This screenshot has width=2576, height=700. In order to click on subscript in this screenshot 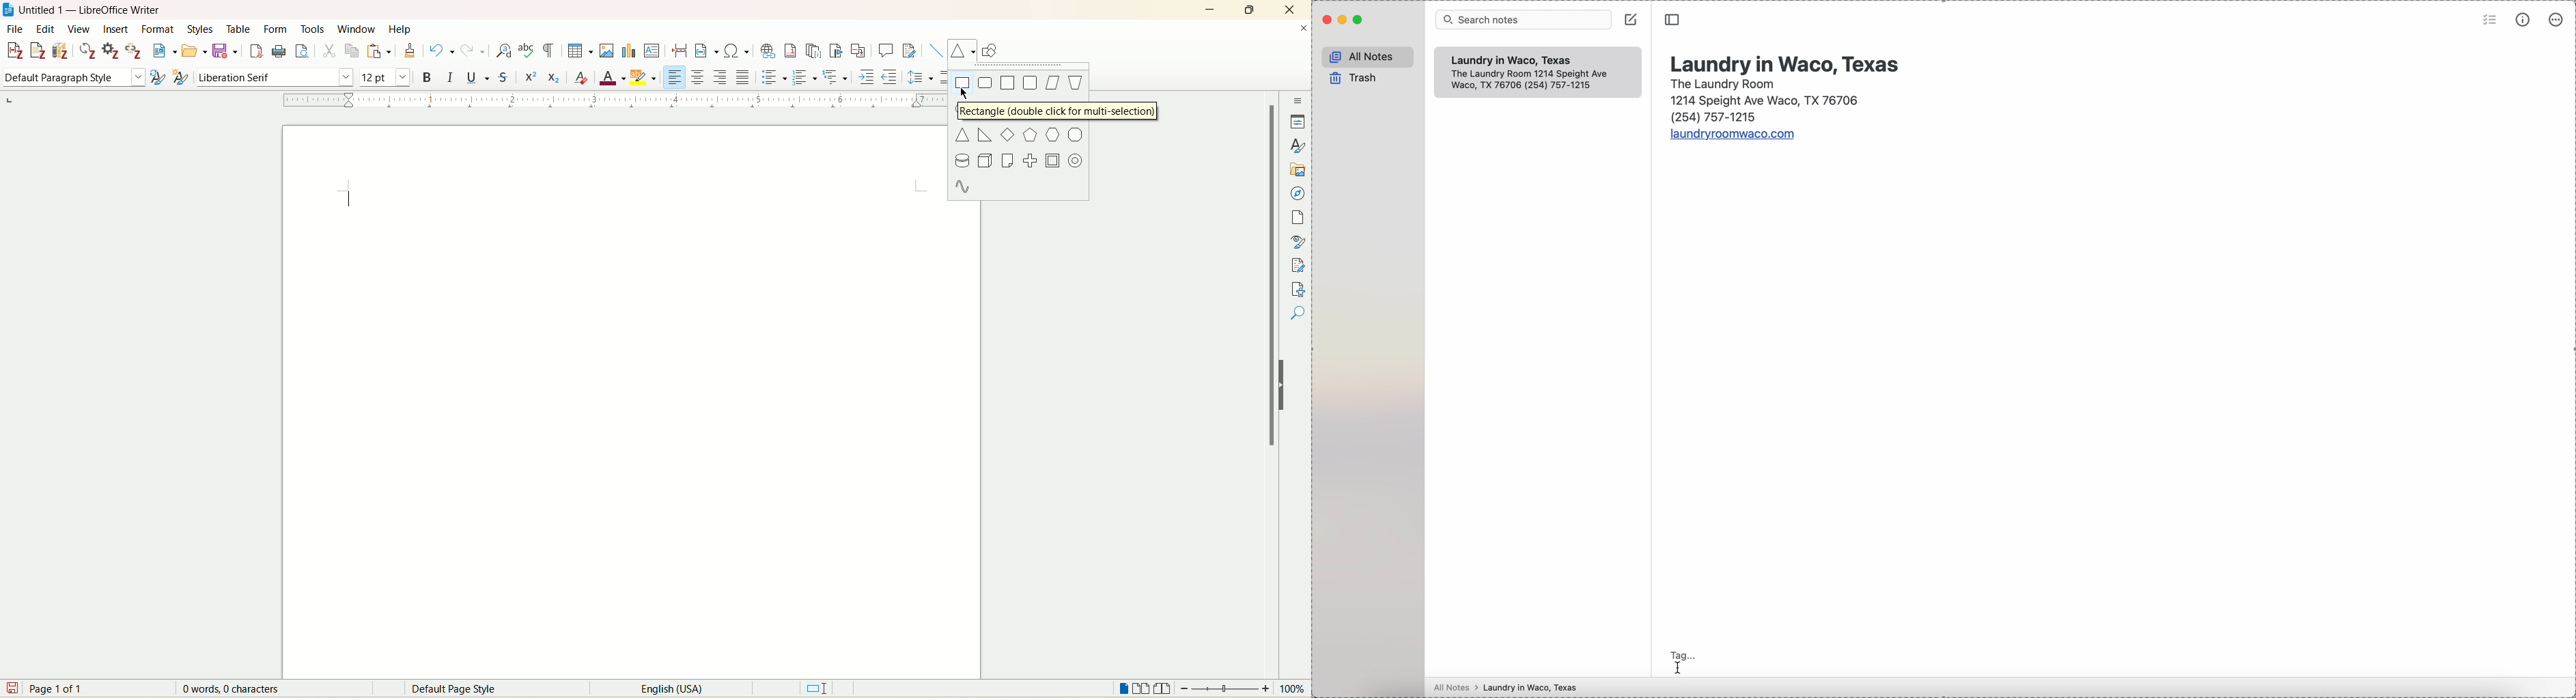, I will do `click(555, 77)`.